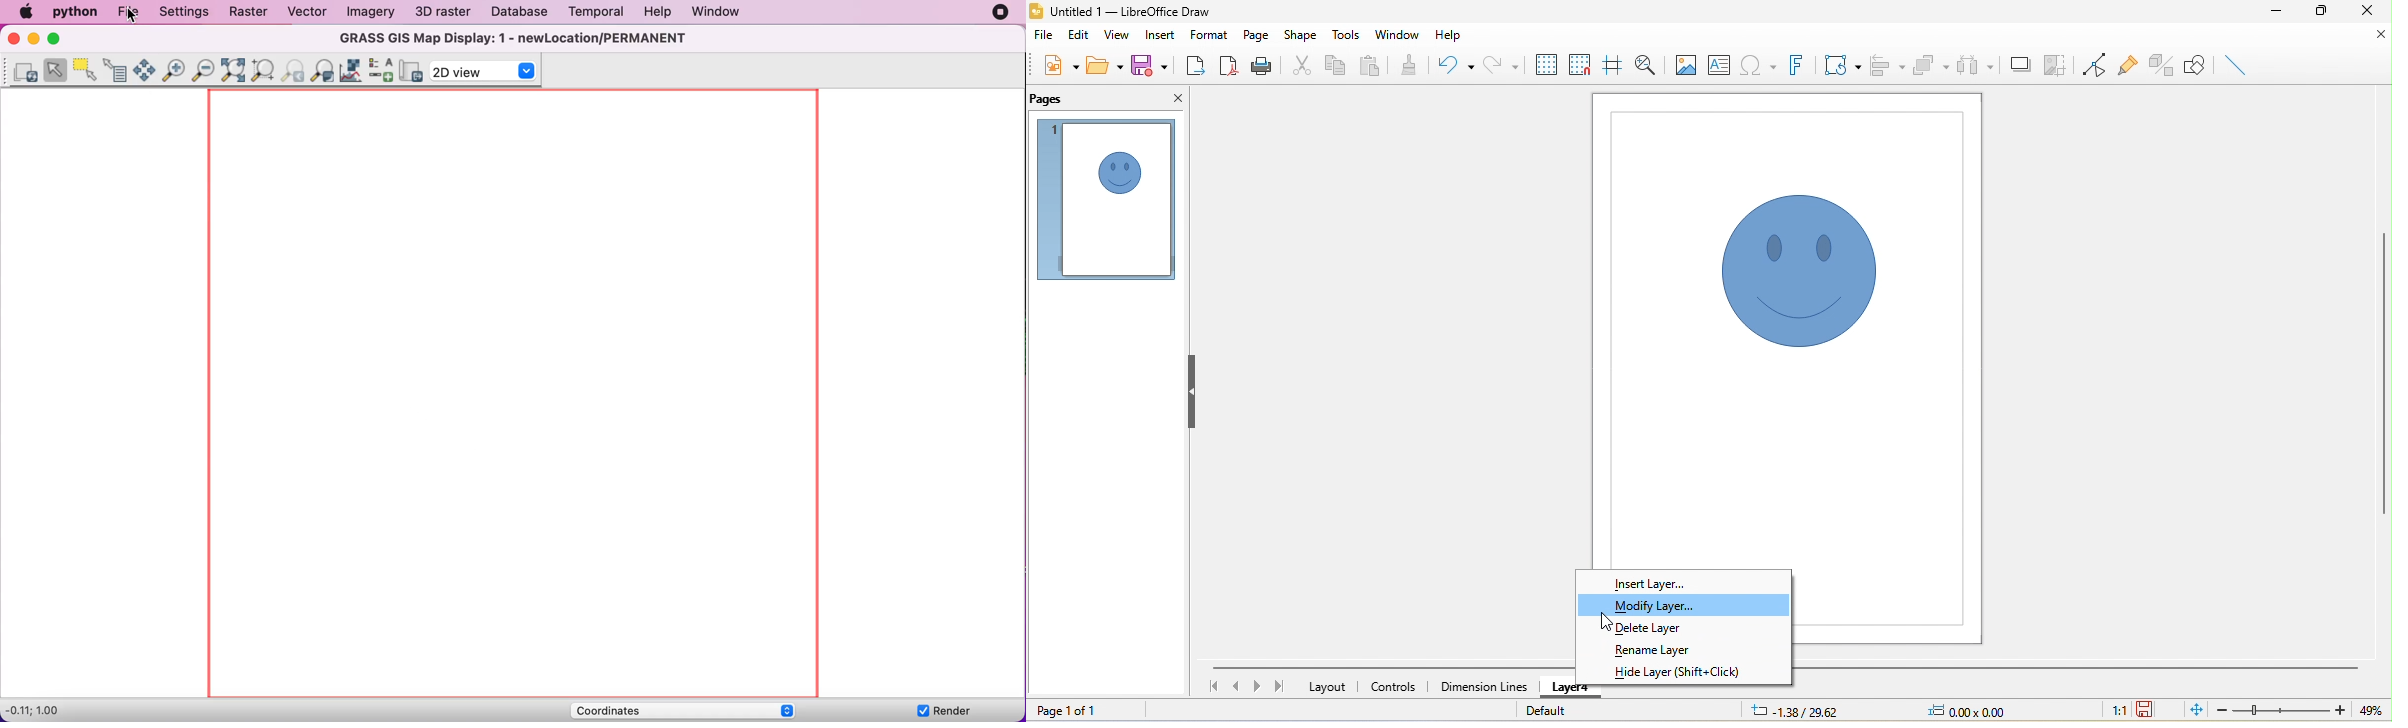 The image size is (2408, 728). Describe the element at coordinates (1175, 101) in the screenshot. I see `close` at that location.